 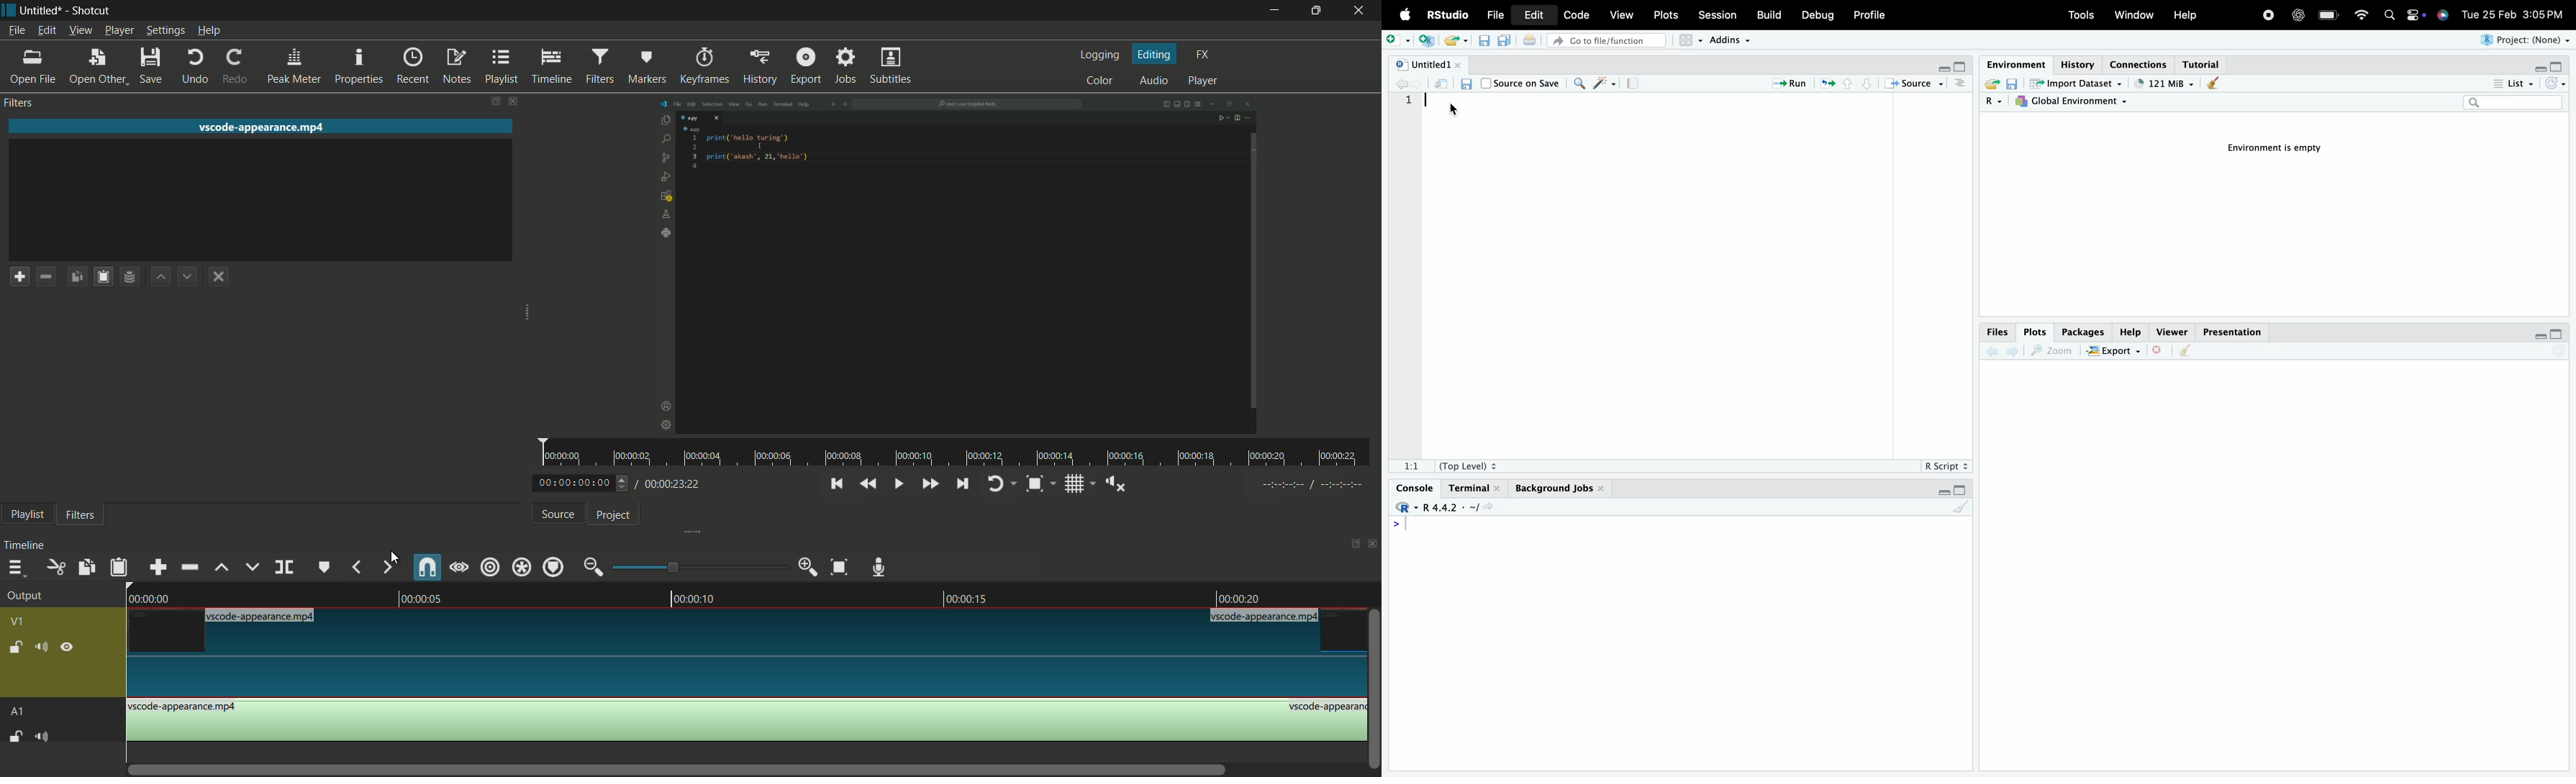 I want to click on toggle player looping, so click(x=998, y=483).